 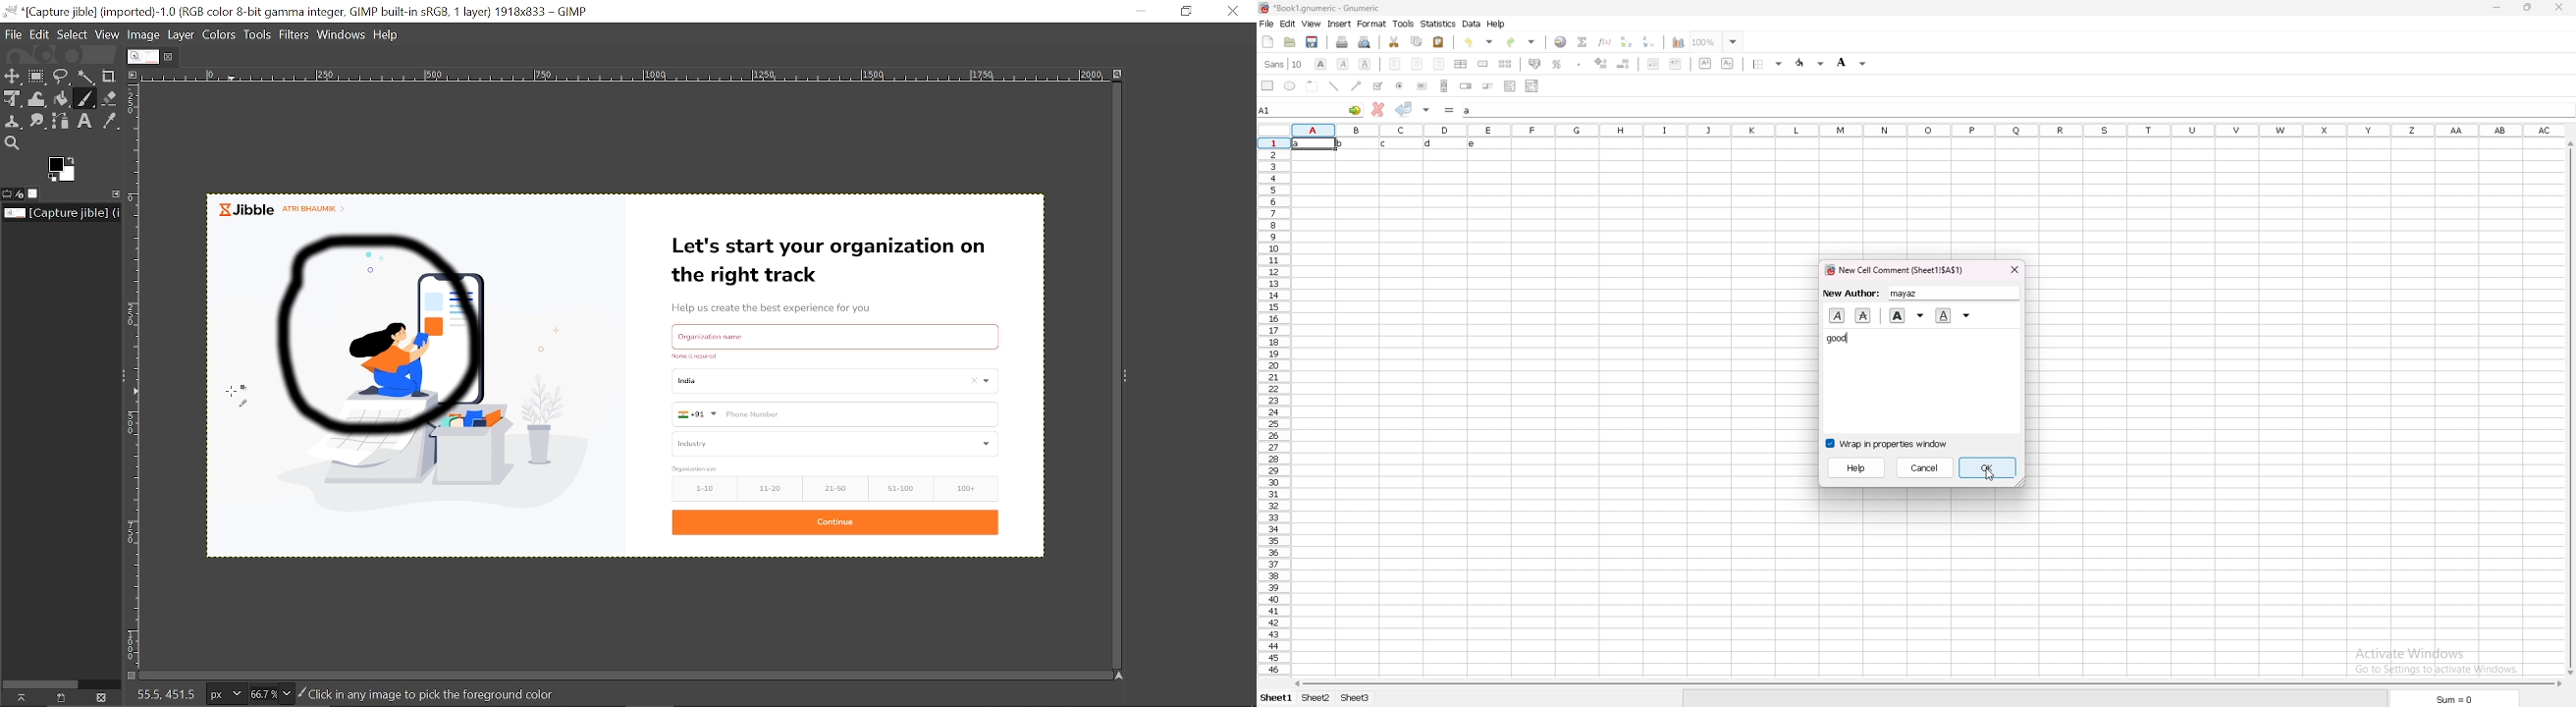 I want to click on View, so click(x=107, y=35).